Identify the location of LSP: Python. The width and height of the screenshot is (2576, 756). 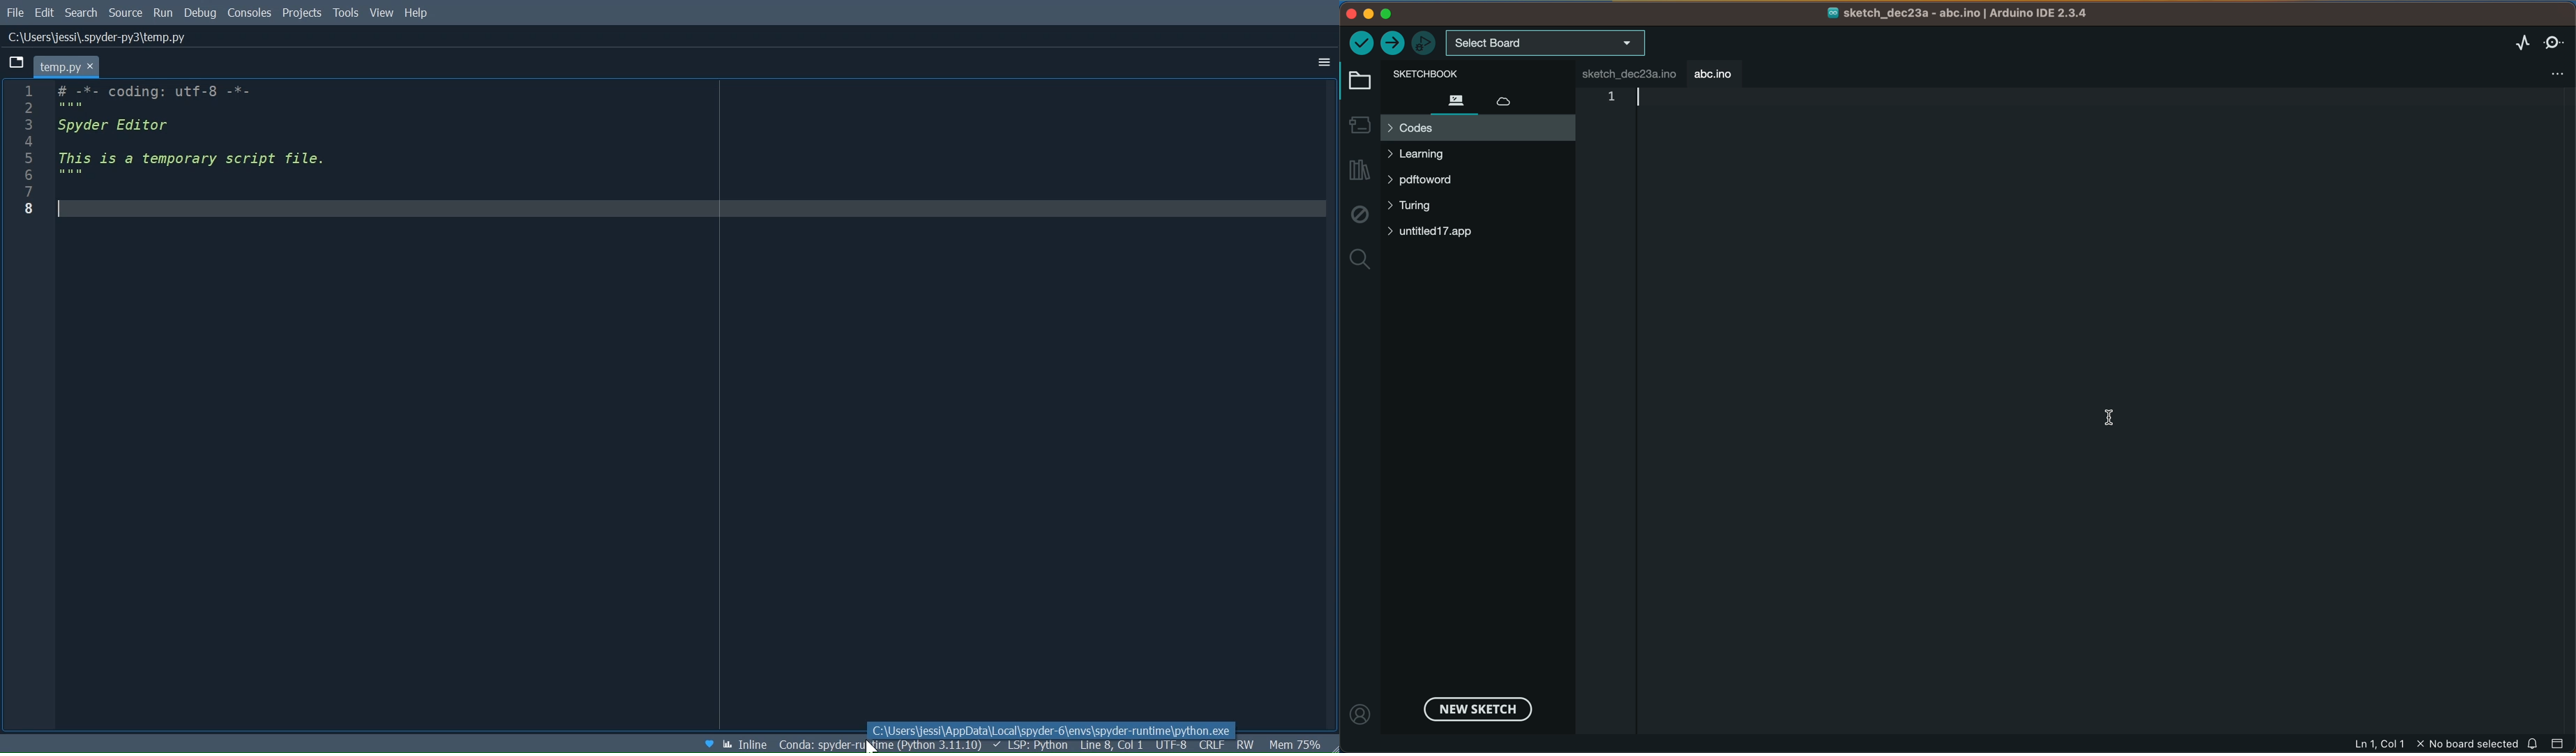
(1032, 747).